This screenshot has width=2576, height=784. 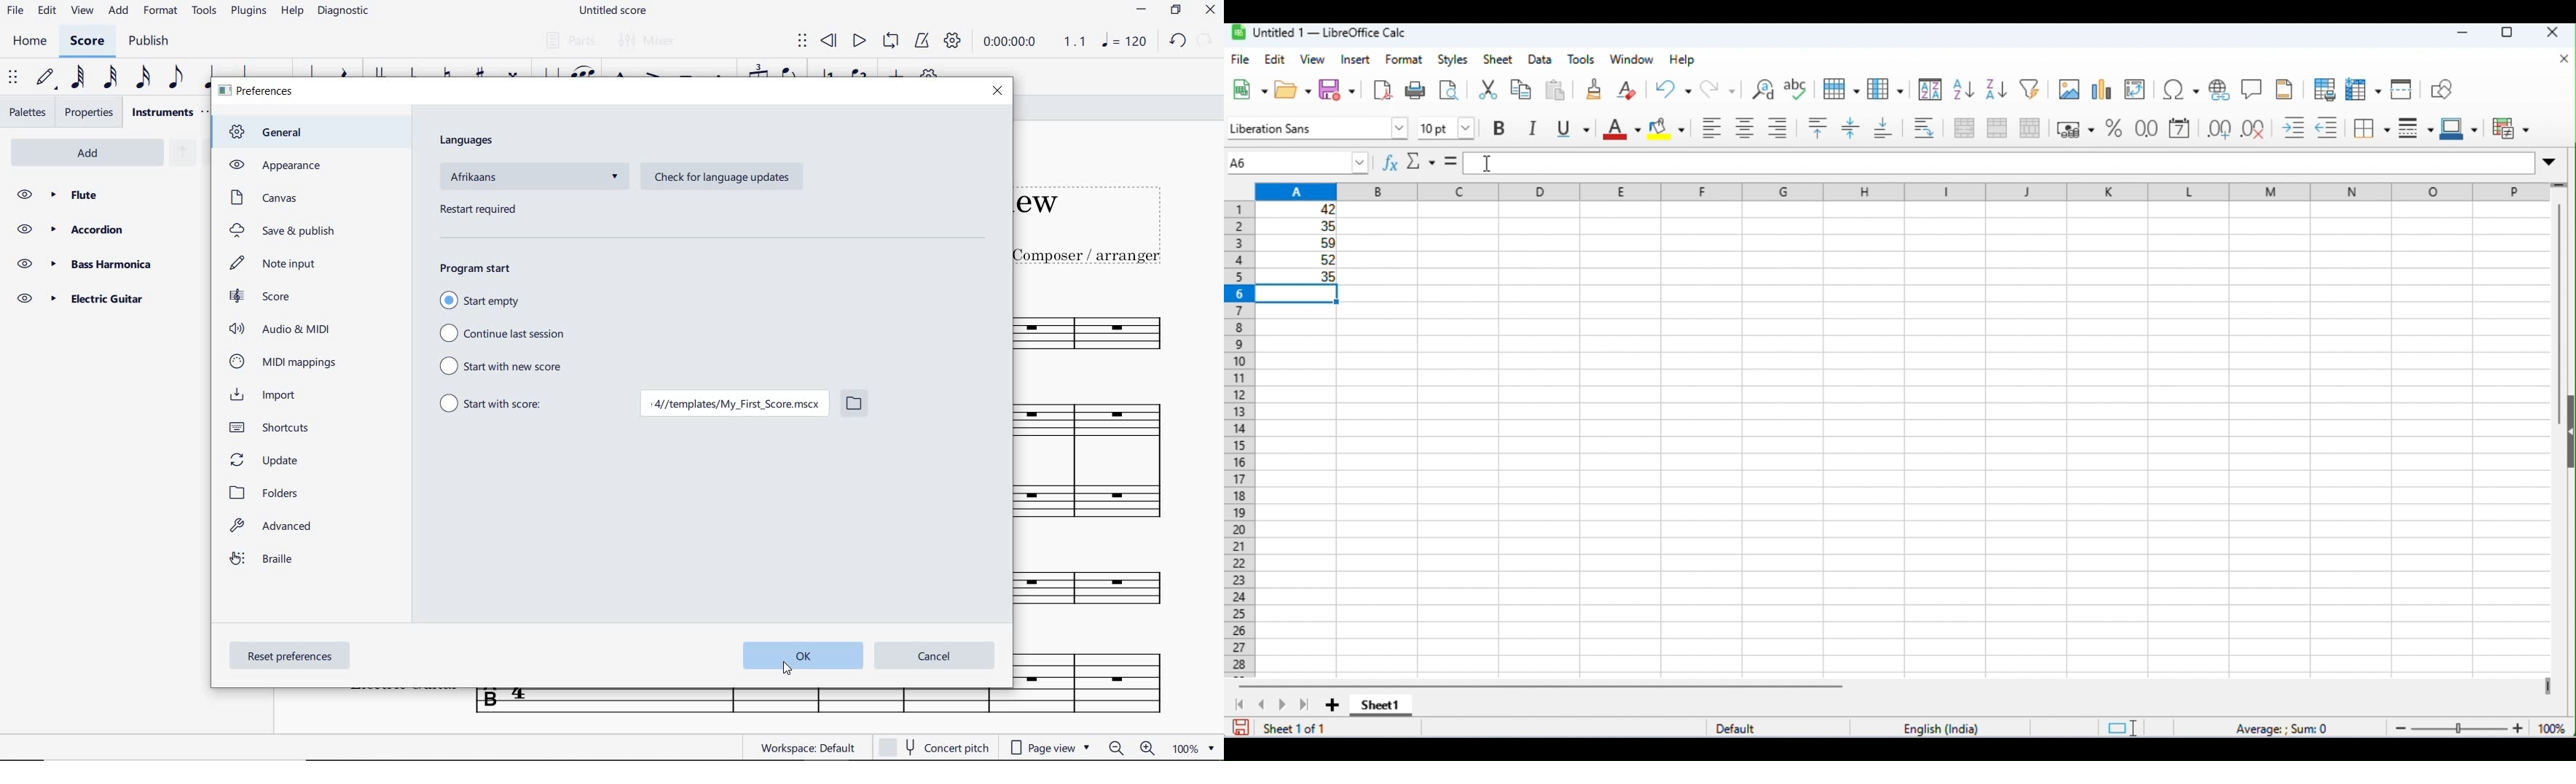 What do you see at coordinates (2558, 316) in the screenshot?
I see `vertical scroll bar` at bounding box center [2558, 316].